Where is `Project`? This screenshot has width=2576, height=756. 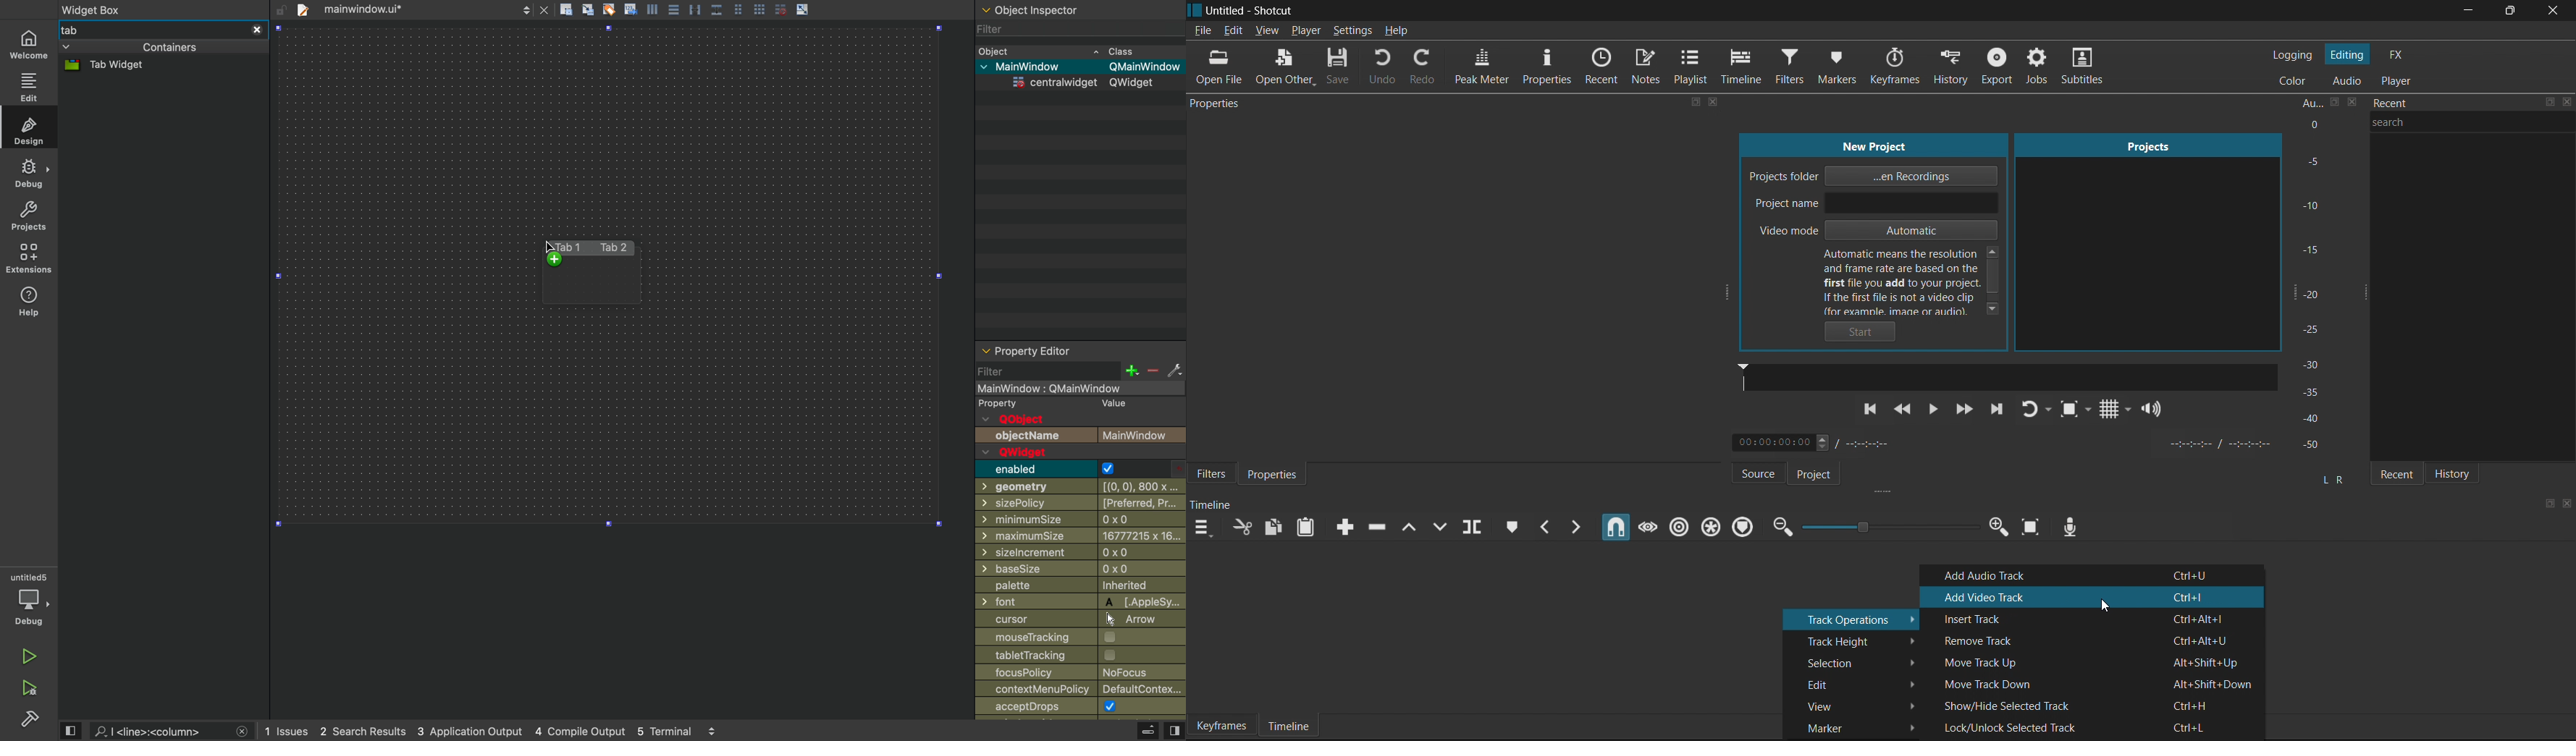
Project is located at coordinates (1824, 474).